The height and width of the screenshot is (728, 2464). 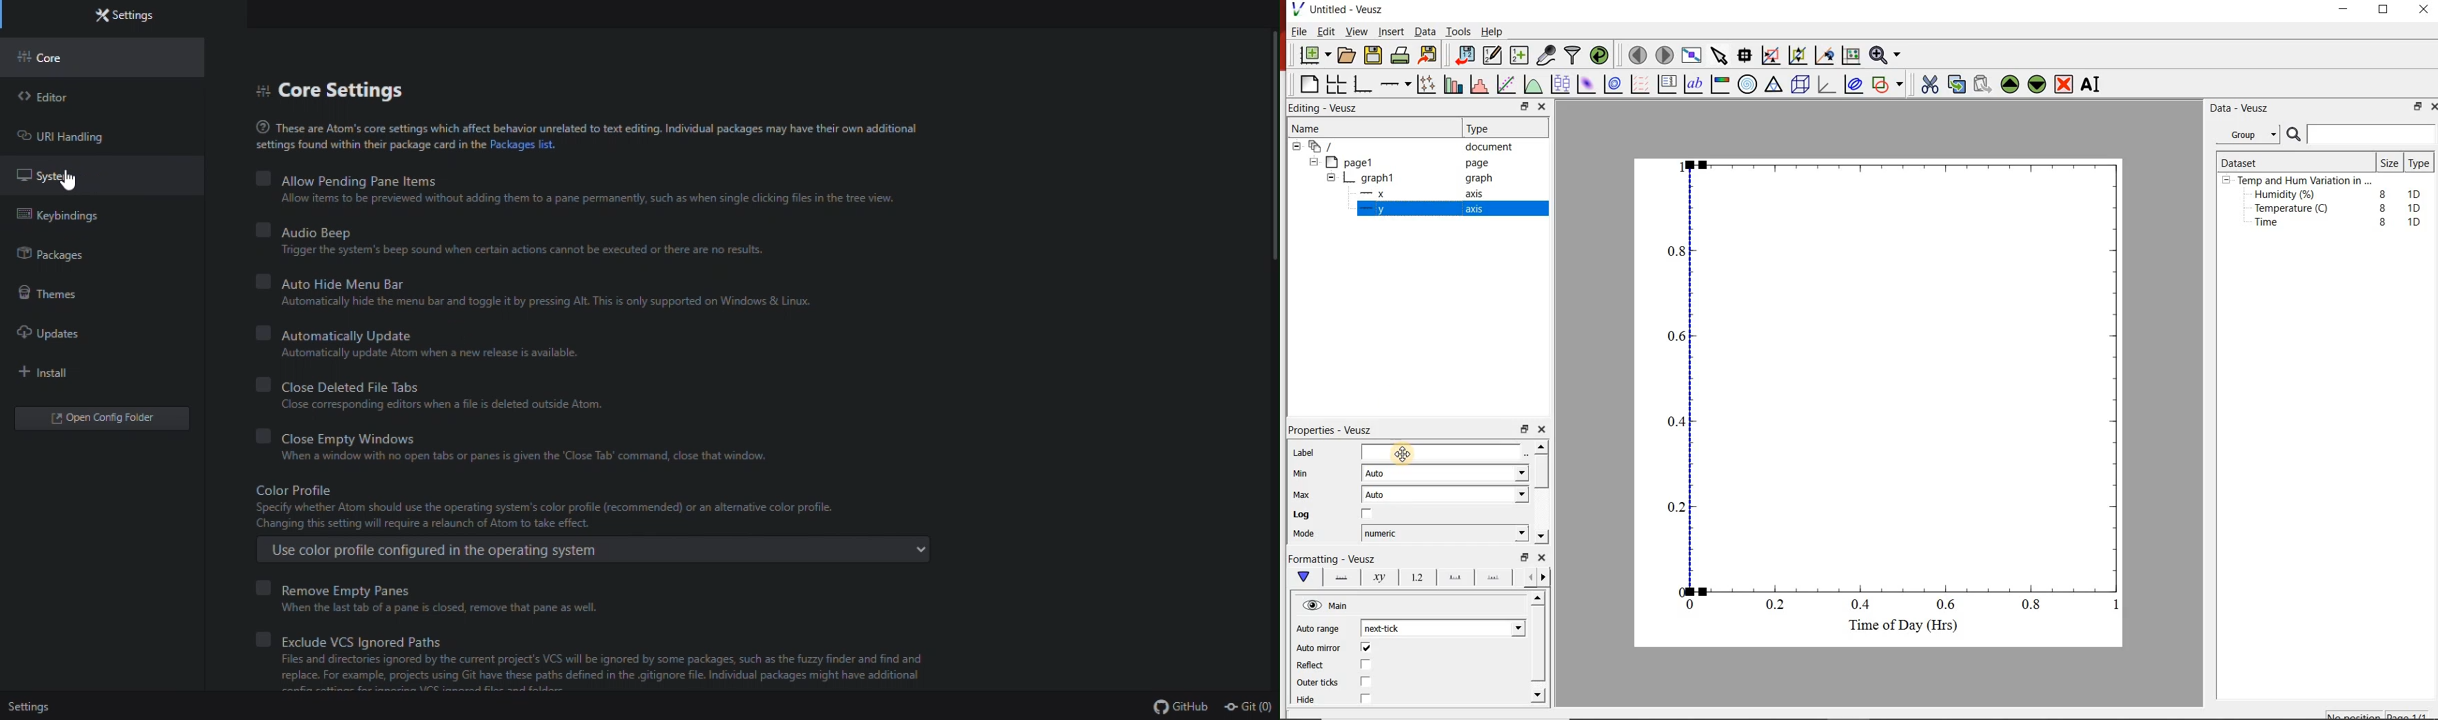 What do you see at coordinates (1749, 86) in the screenshot?
I see `polar graph` at bounding box center [1749, 86].